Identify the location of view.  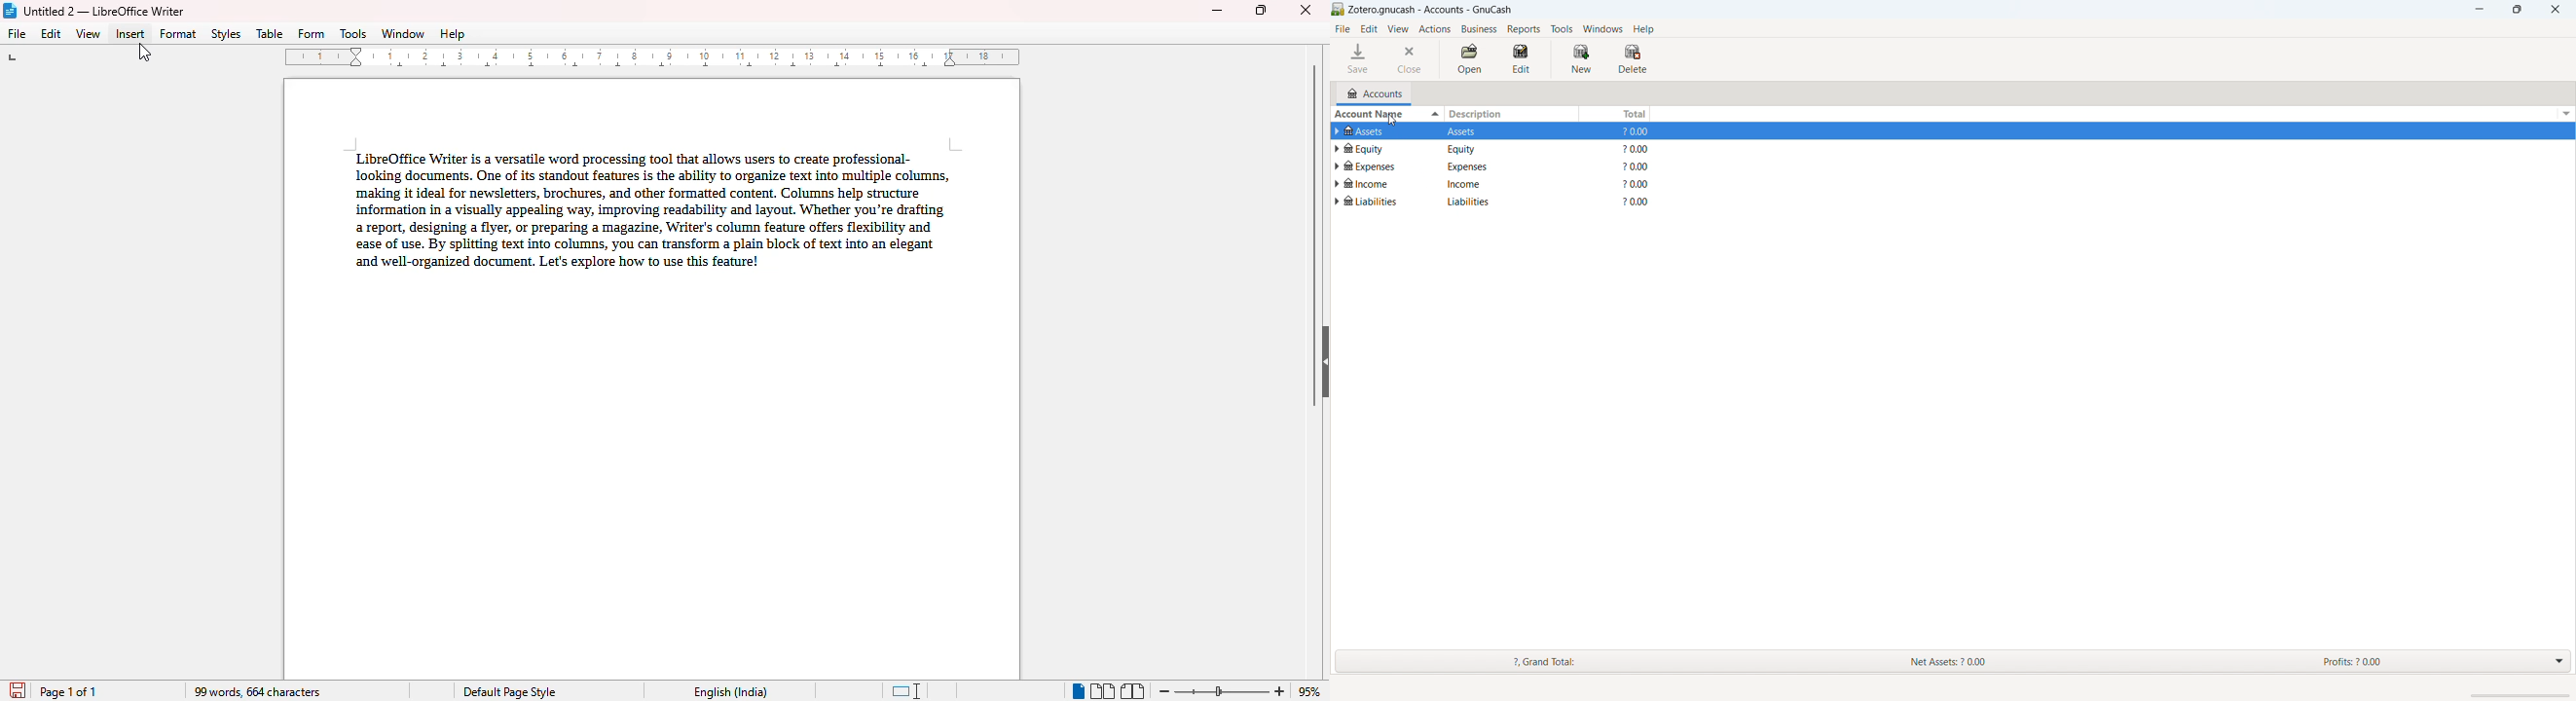
(90, 34).